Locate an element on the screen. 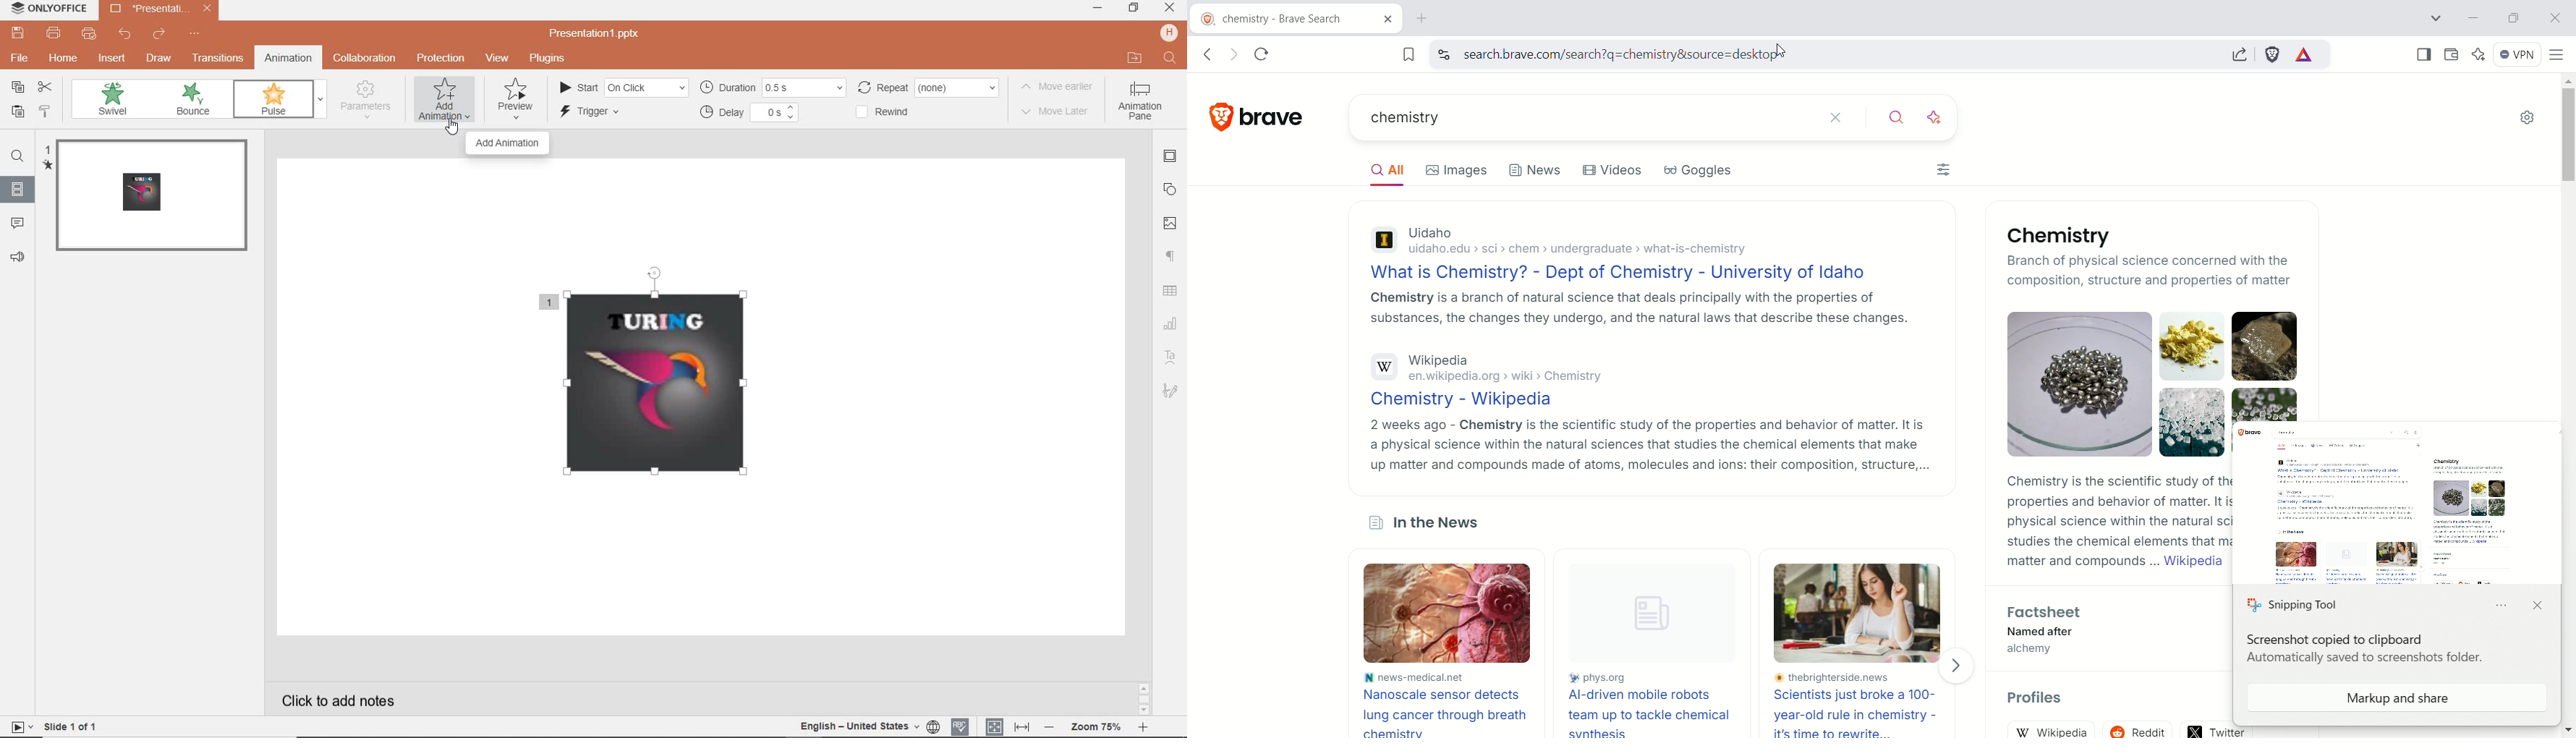  quick print is located at coordinates (88, 34).